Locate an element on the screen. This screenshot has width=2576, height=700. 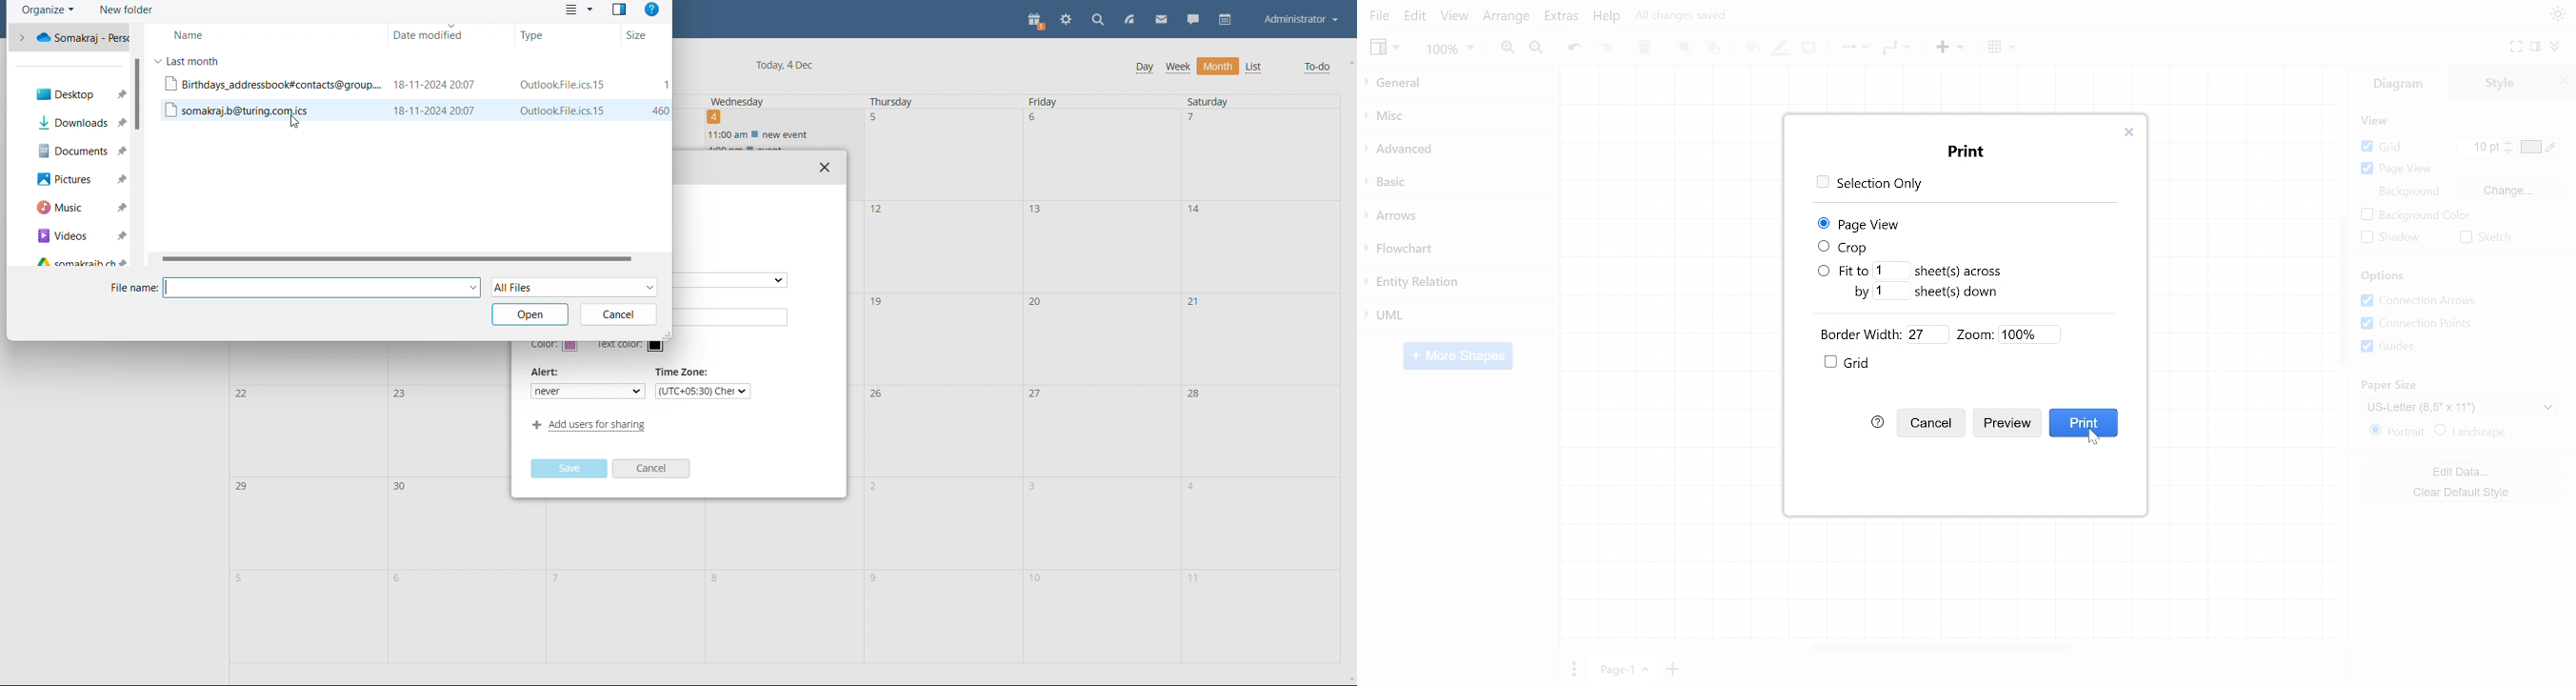
Entity relation is located at coordinates (1456, 282).